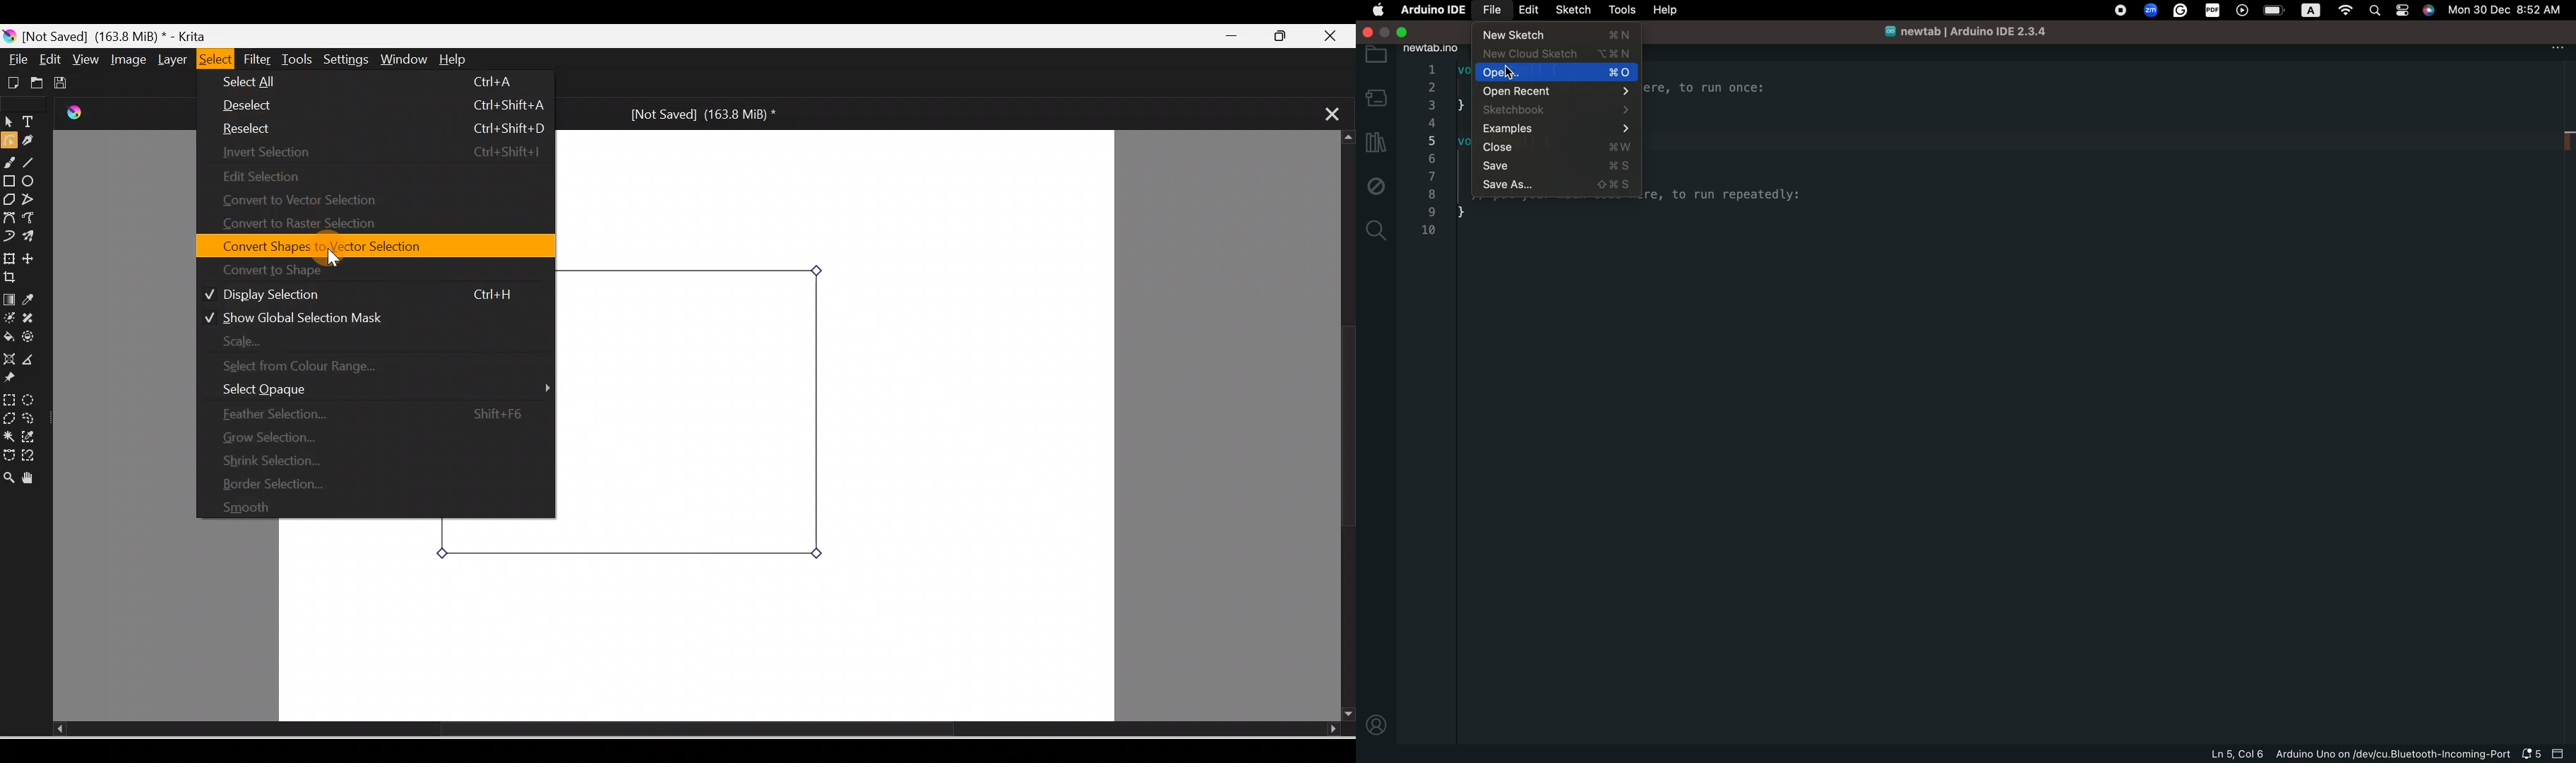  Describe the element at coordinates (8, 235) in the screenshot. I see `Dynamic brush tool` at that location.